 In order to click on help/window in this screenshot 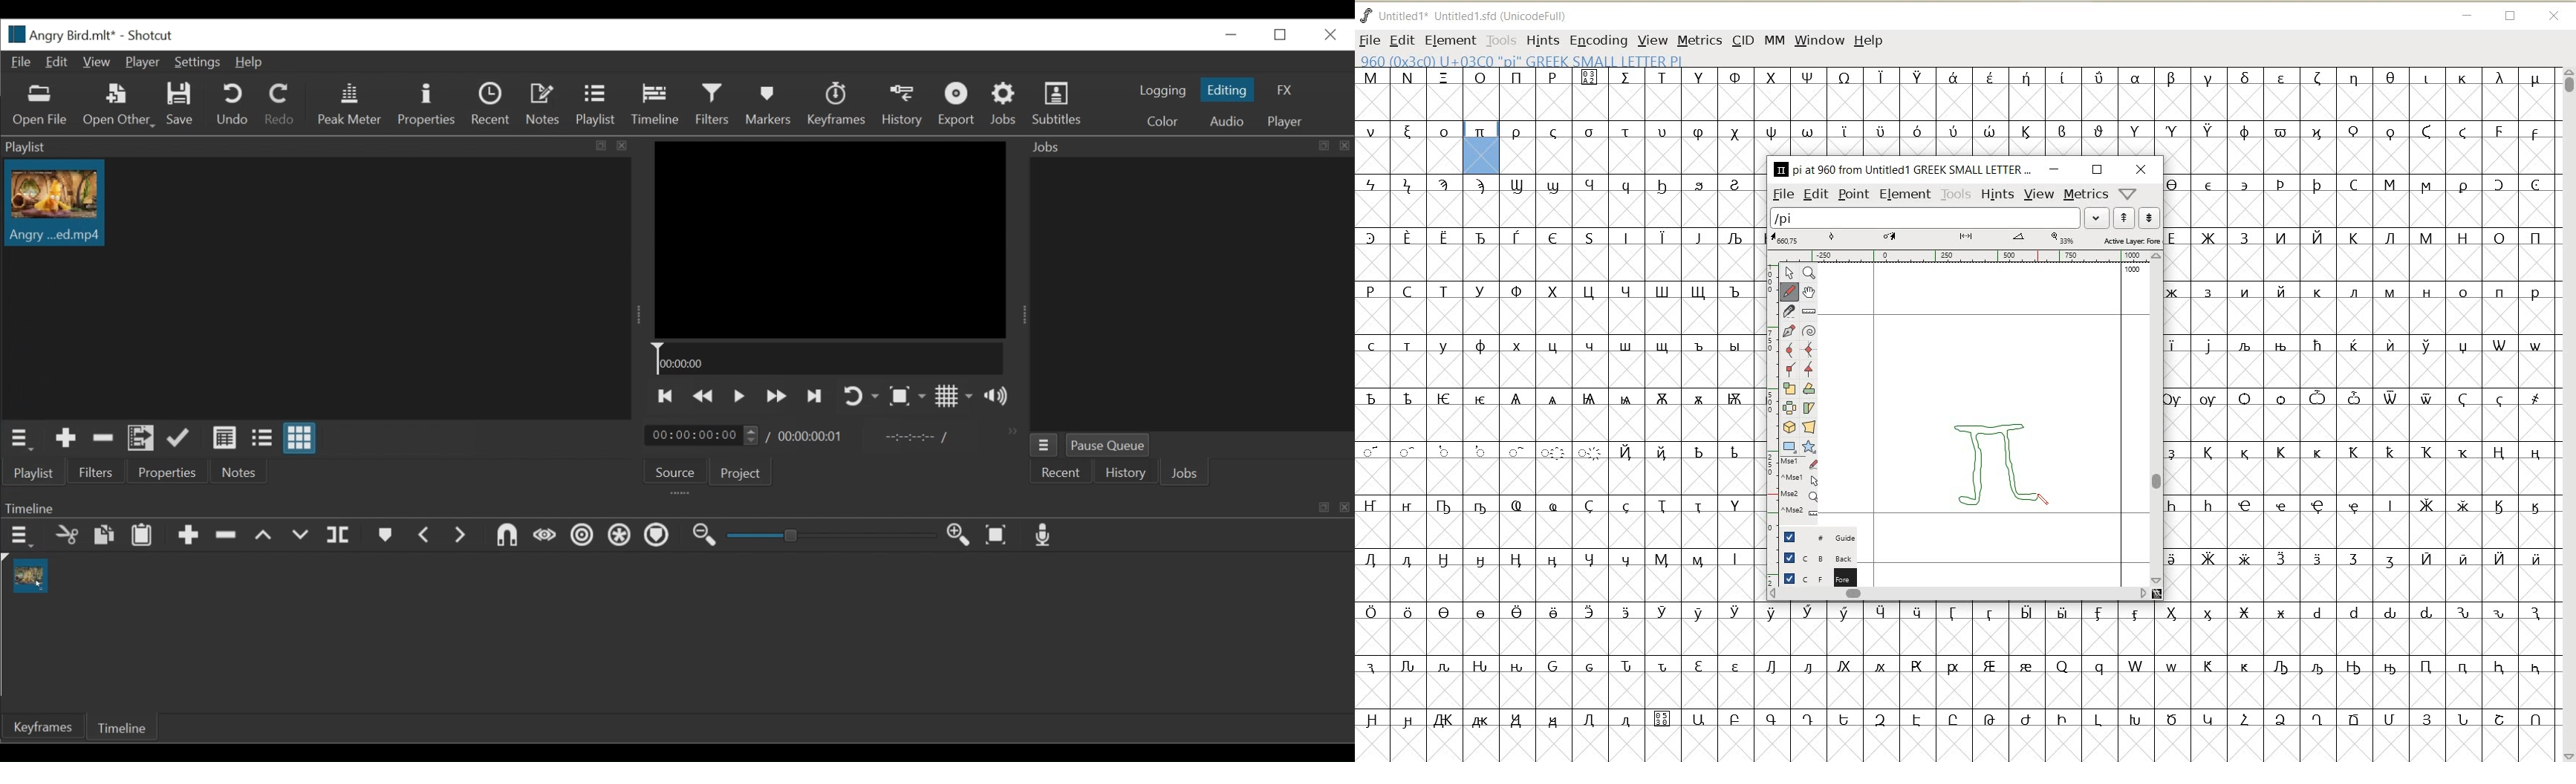, I will do `click(2128, 194)`.